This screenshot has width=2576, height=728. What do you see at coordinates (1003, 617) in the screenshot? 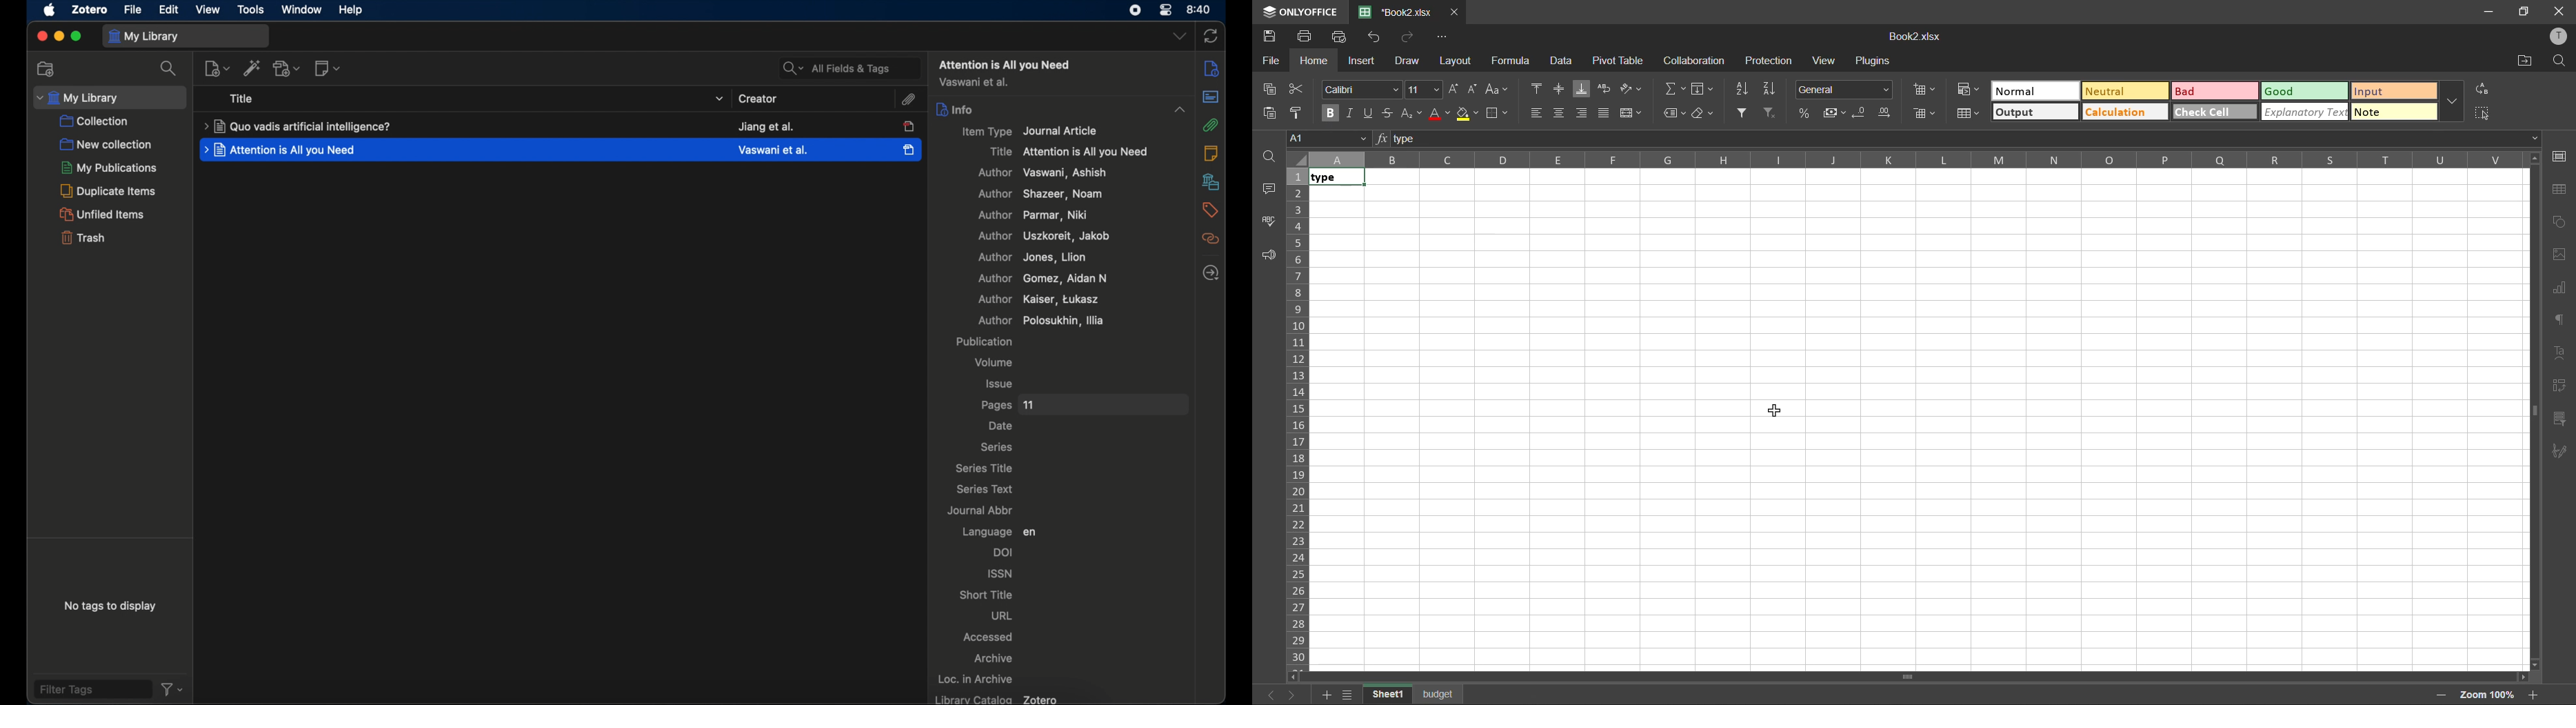
I see `url` at bounding box center [1003, 617].